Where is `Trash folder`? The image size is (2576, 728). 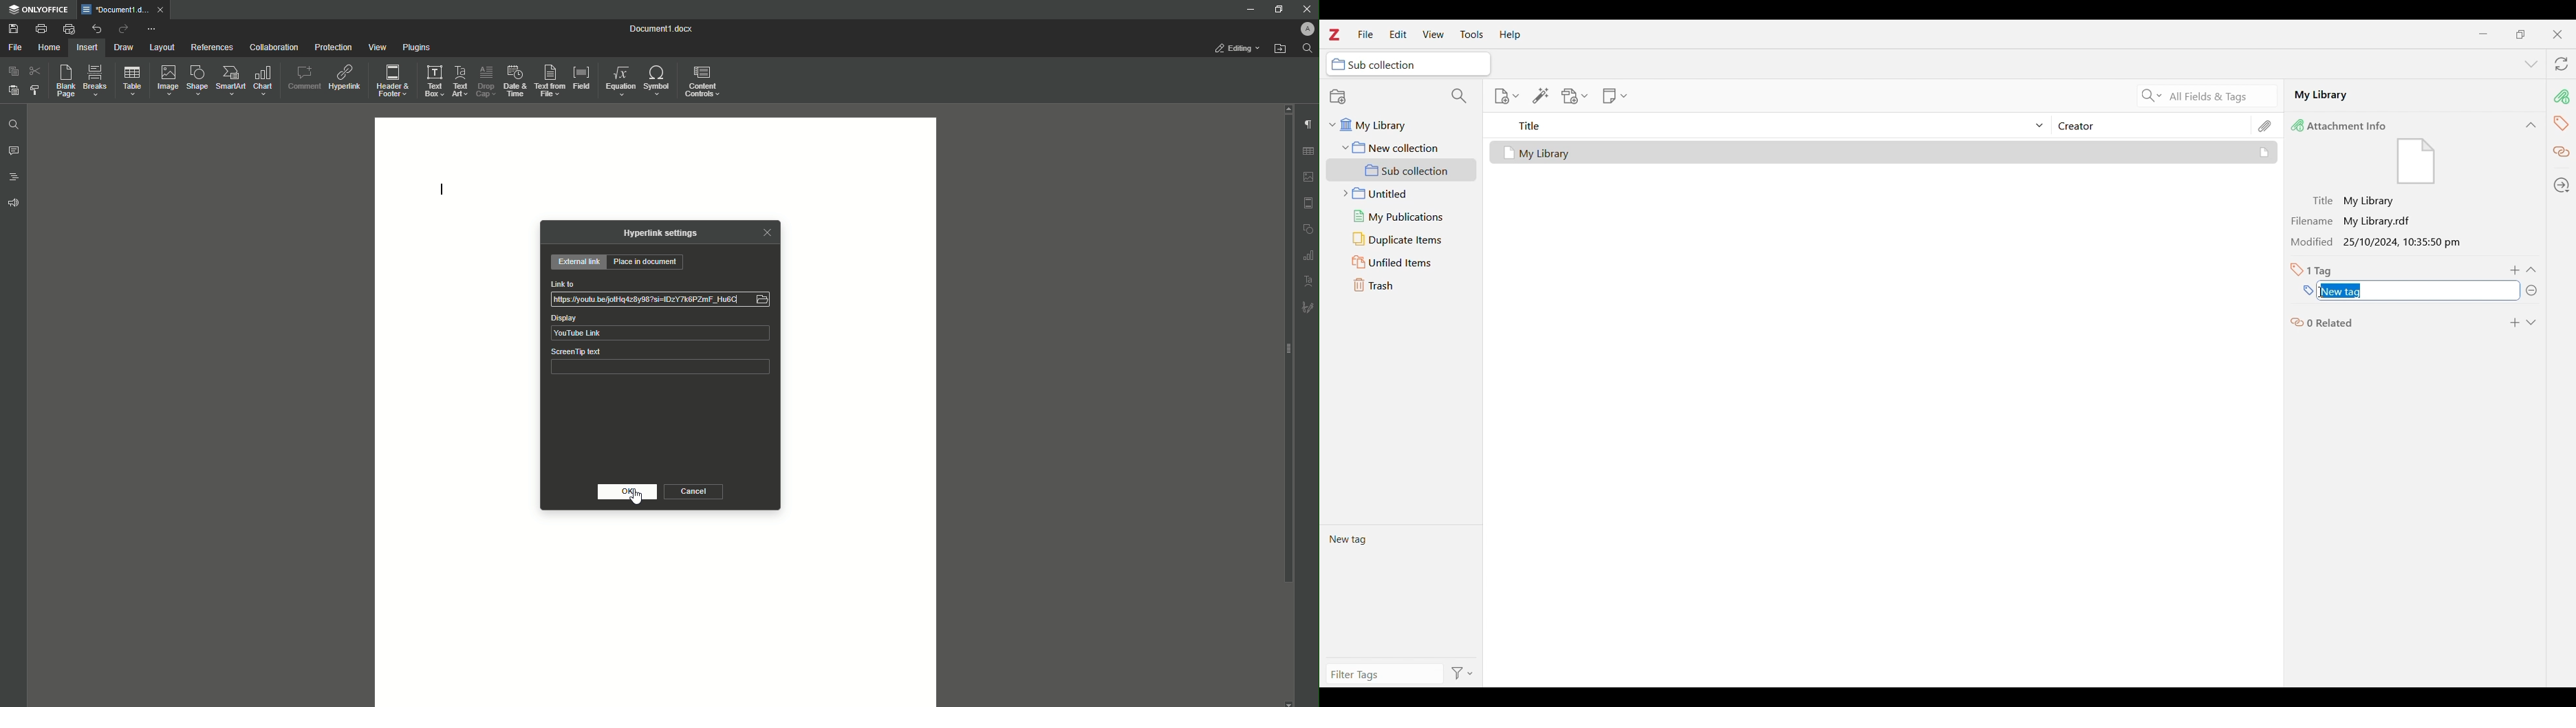 Trash folder is located at coordinates (1401, 285).